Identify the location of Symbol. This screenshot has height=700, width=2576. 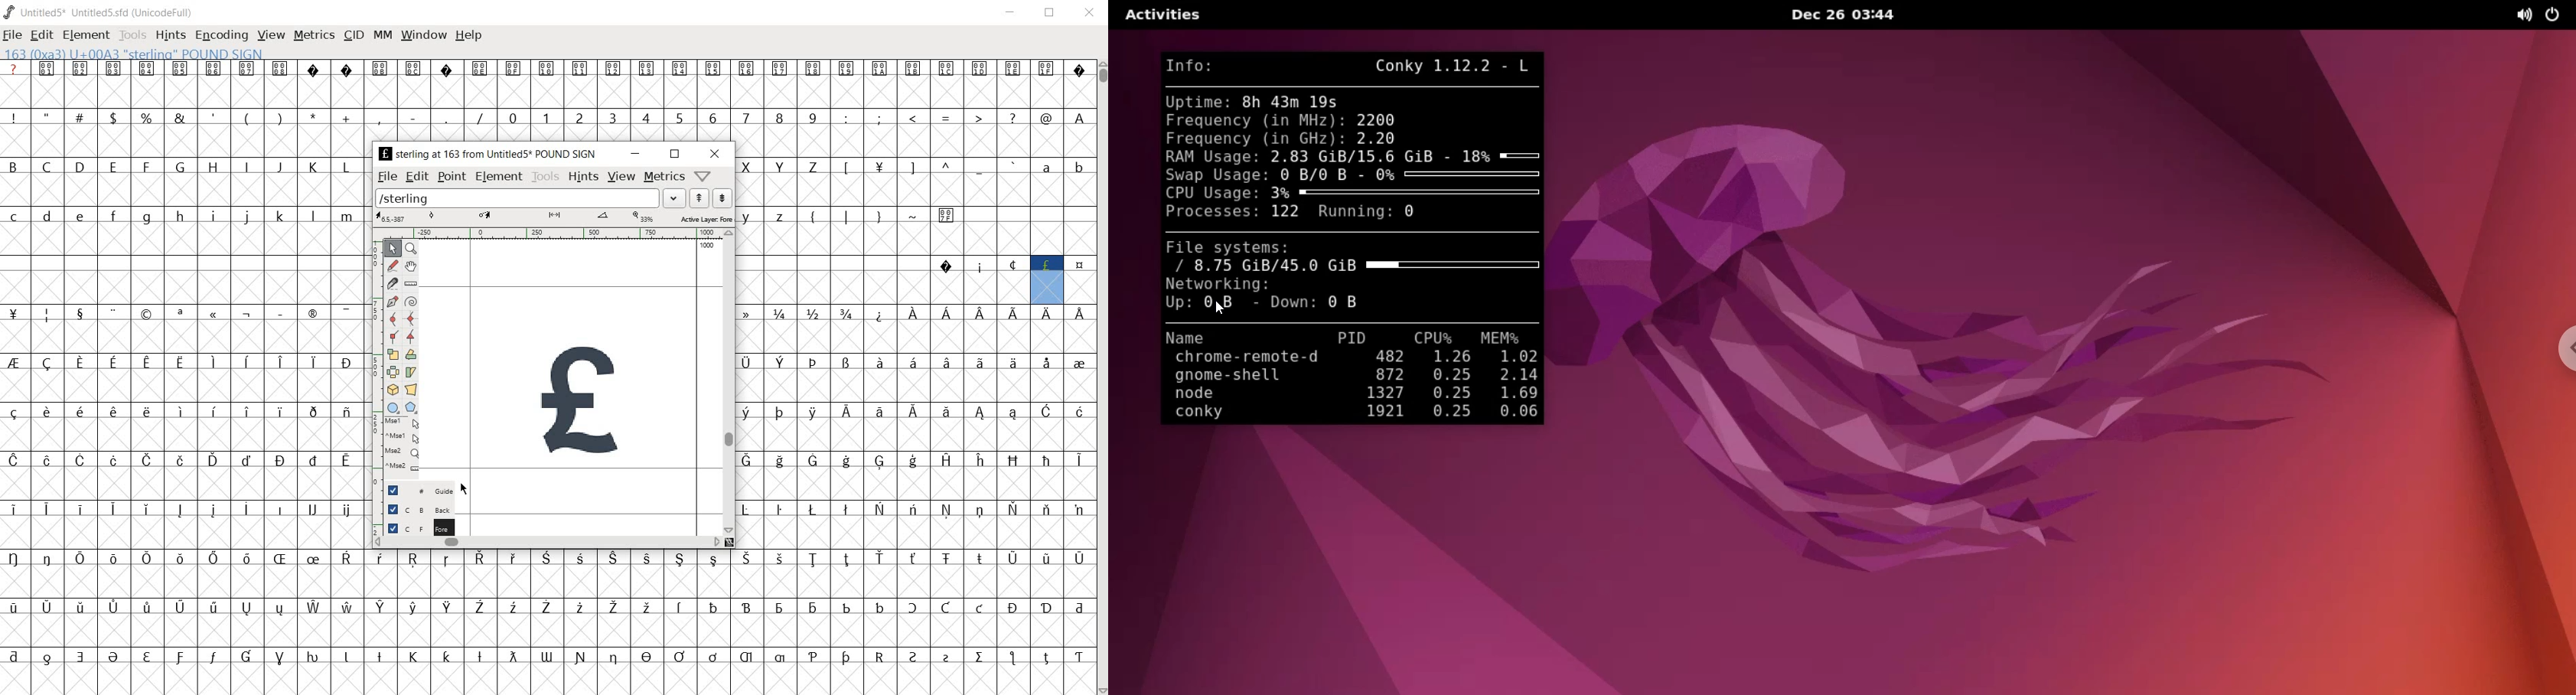
(944, 363).